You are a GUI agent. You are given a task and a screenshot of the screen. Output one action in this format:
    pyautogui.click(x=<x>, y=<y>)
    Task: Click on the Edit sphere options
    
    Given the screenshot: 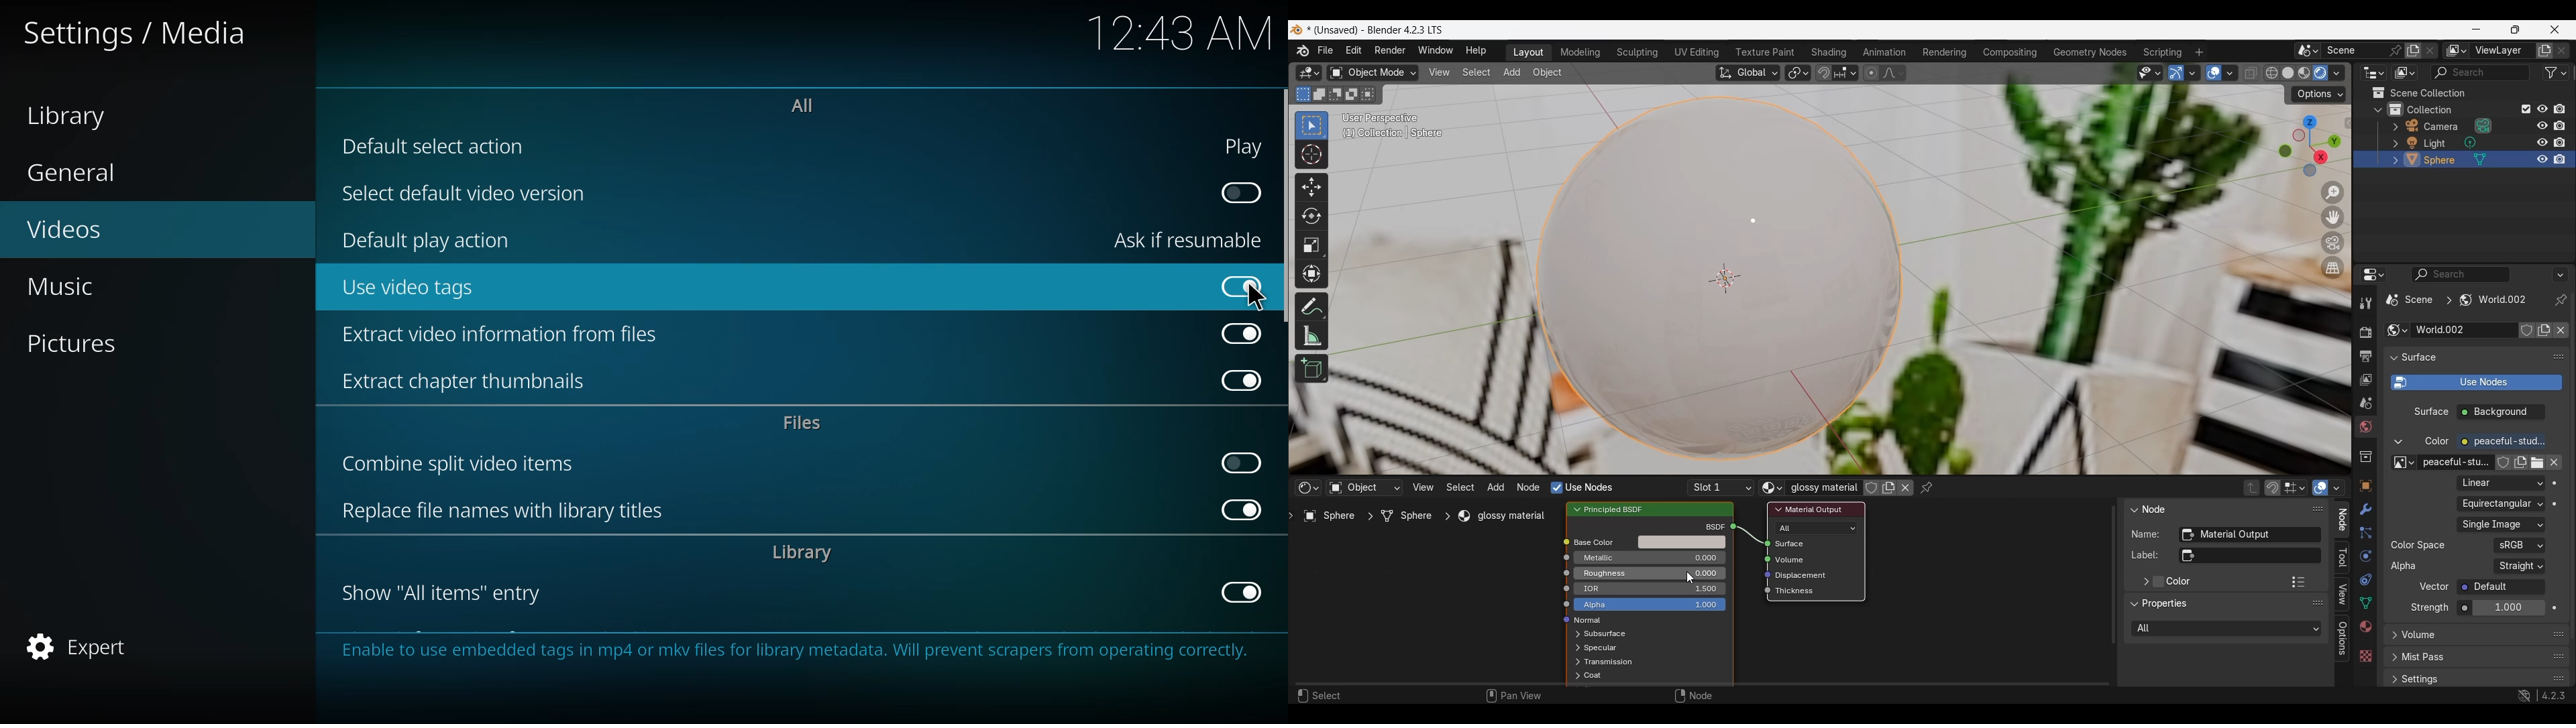 What is the action you would take?
    pyautogui.click(x=2412, y=160)
    